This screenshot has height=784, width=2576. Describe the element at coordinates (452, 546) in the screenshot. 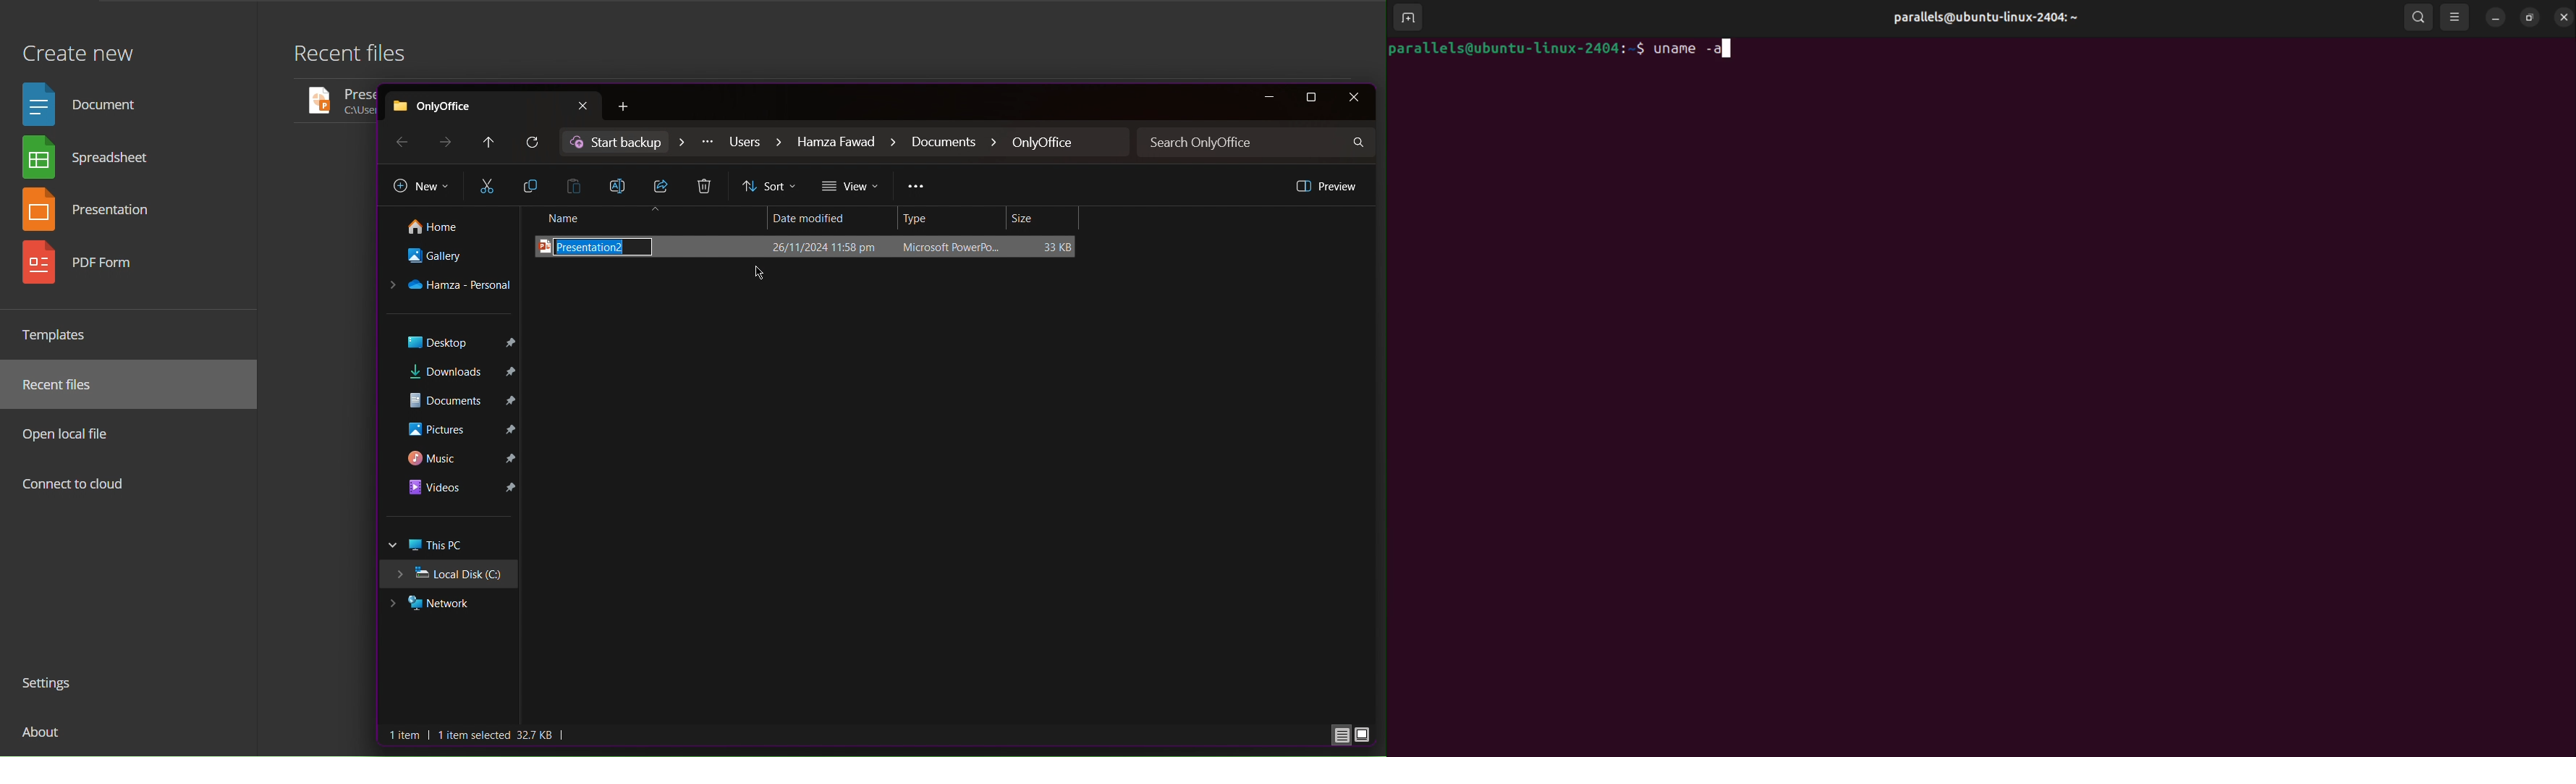

I see `This PC` at that location.